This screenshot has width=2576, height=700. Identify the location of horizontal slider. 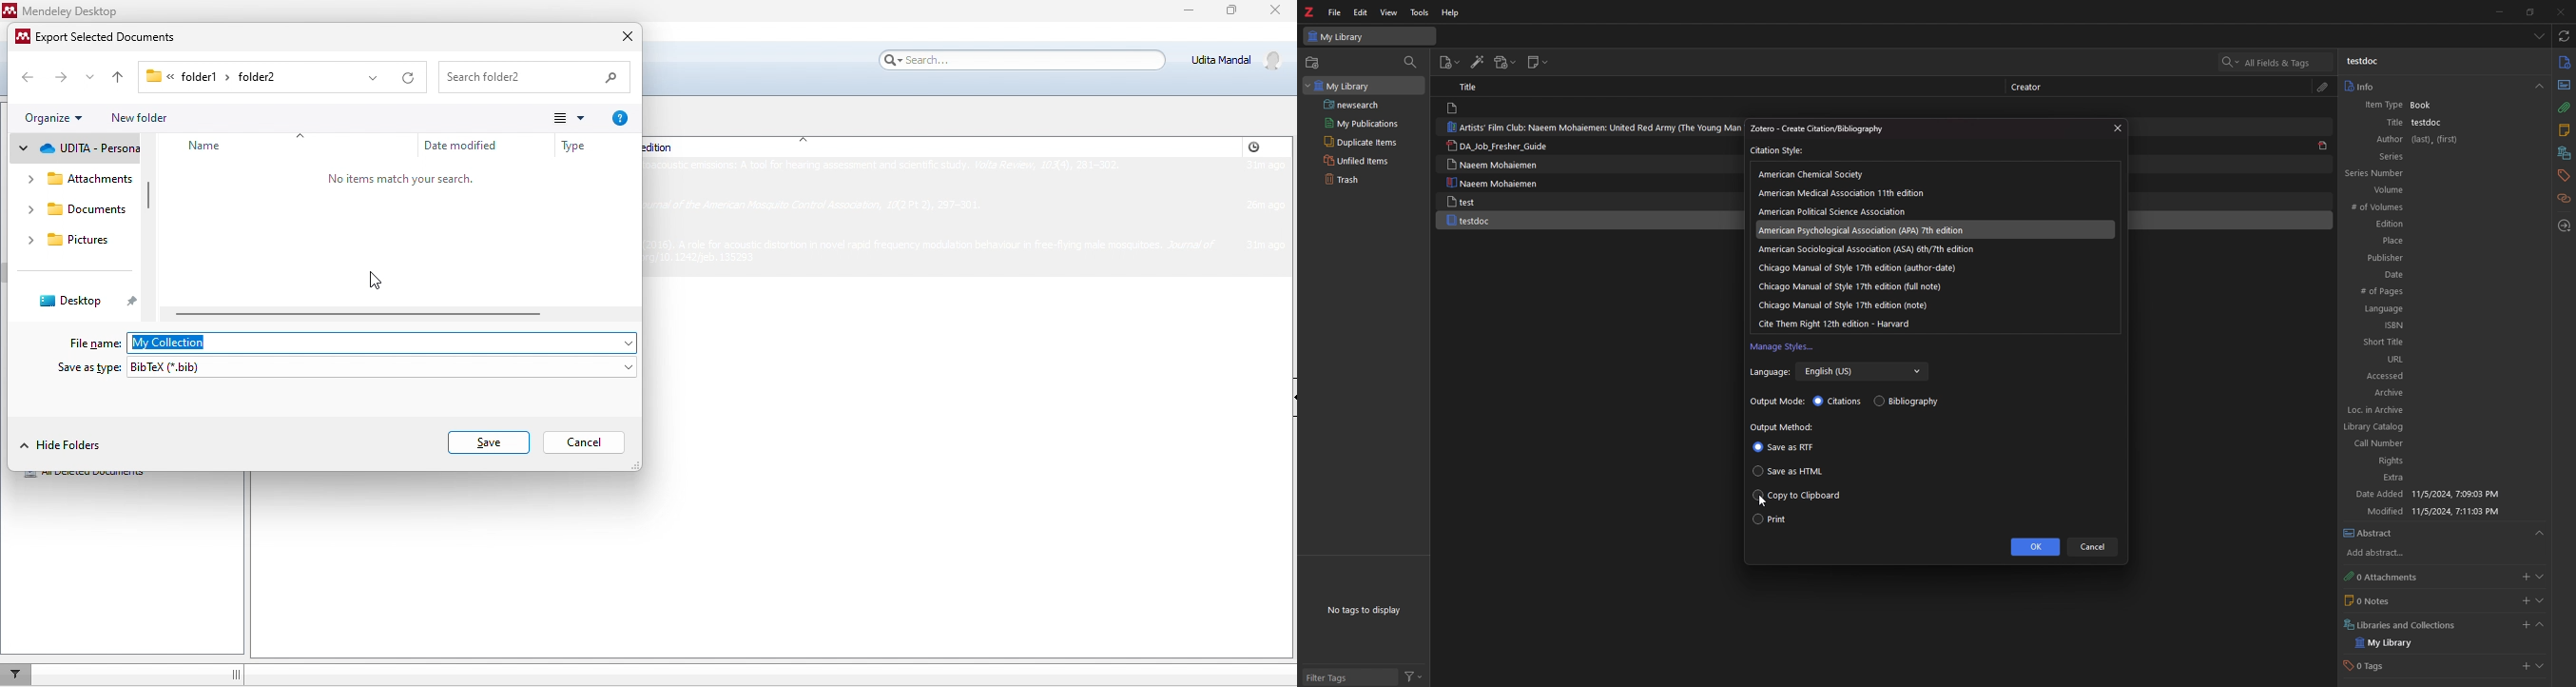
(366, 313).